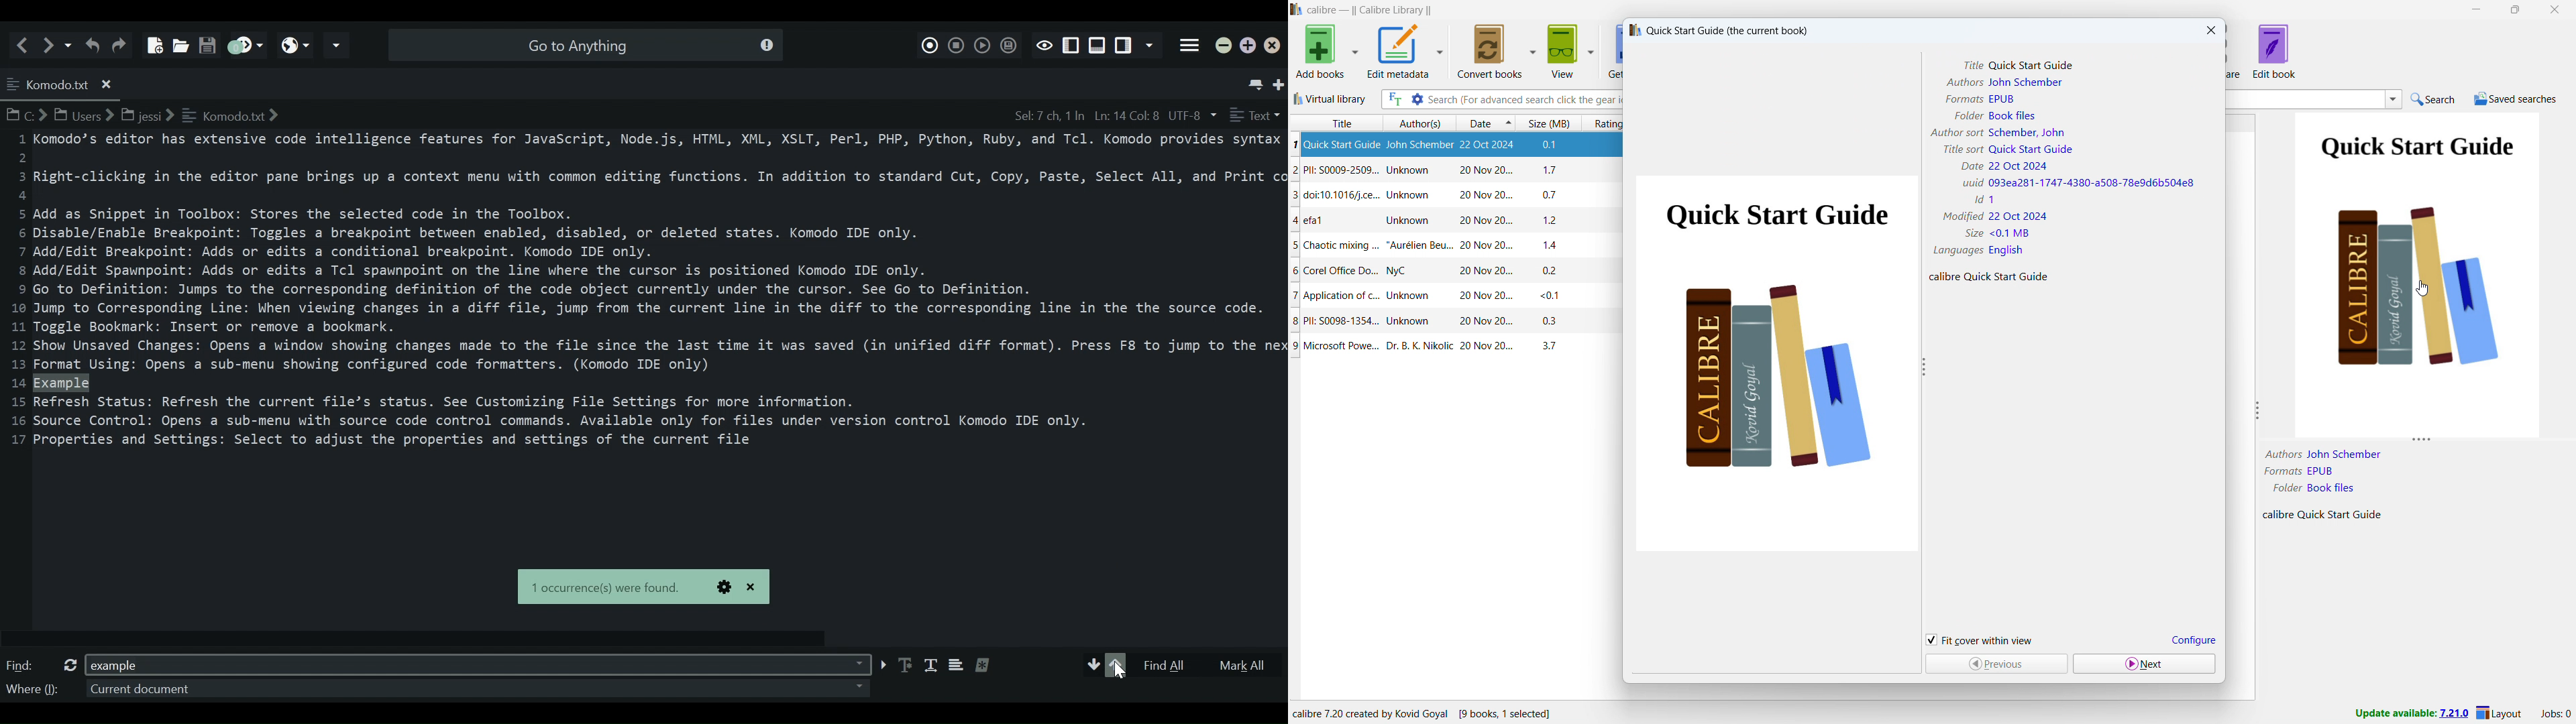 The width and height of the screenshot is (2576, 728). Describe the element at coordinates (1548, 296) in the screenshot. I see `<0.1` at that location.